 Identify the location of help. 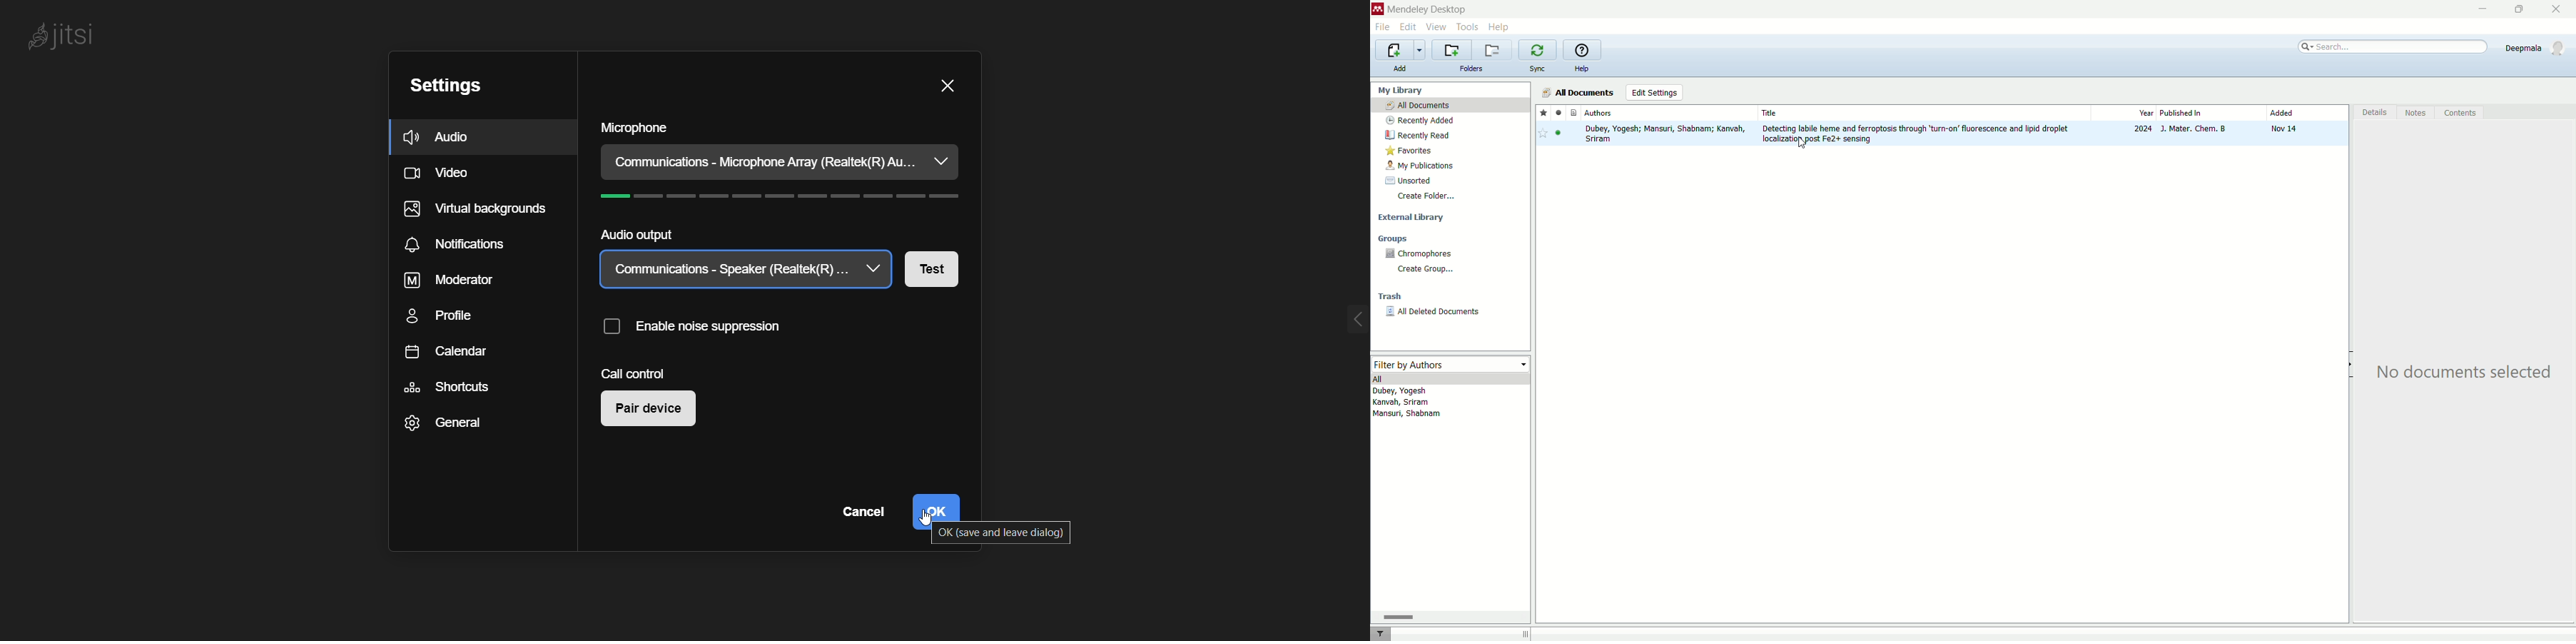
(1583, 69).